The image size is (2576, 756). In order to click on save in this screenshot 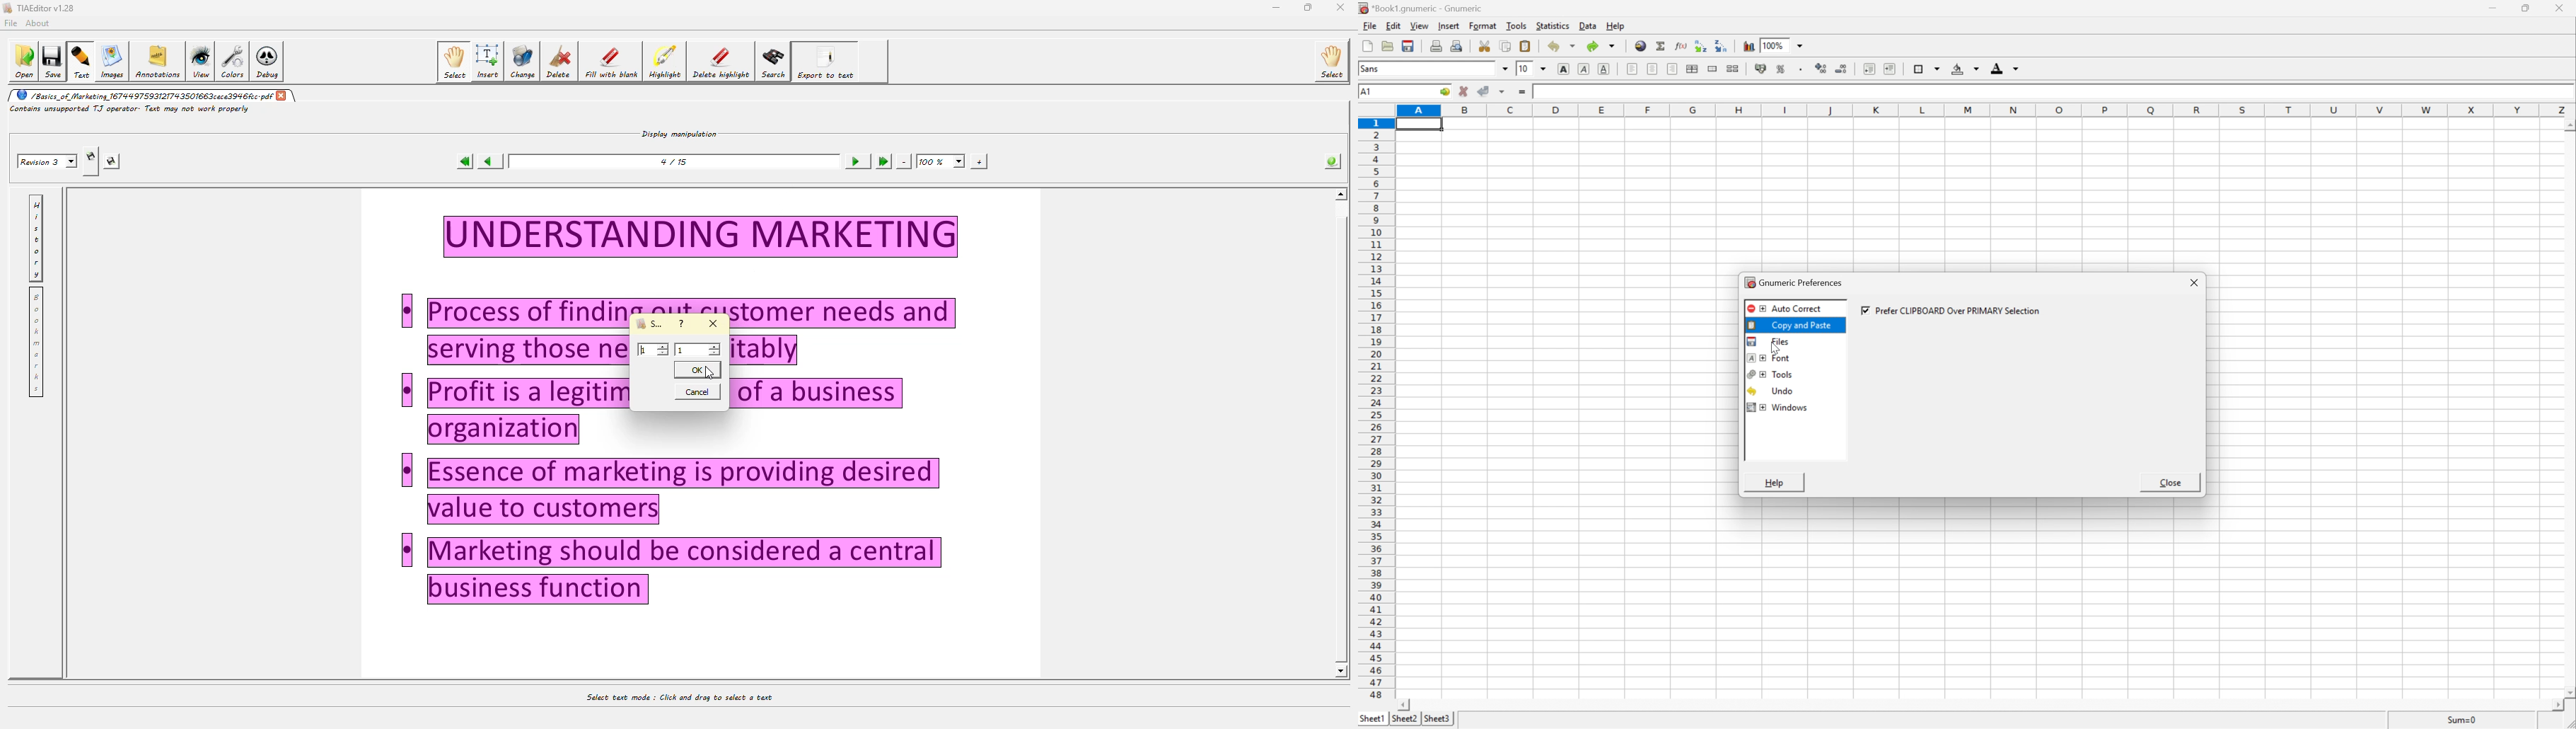, I will do `click(52, 62)`.